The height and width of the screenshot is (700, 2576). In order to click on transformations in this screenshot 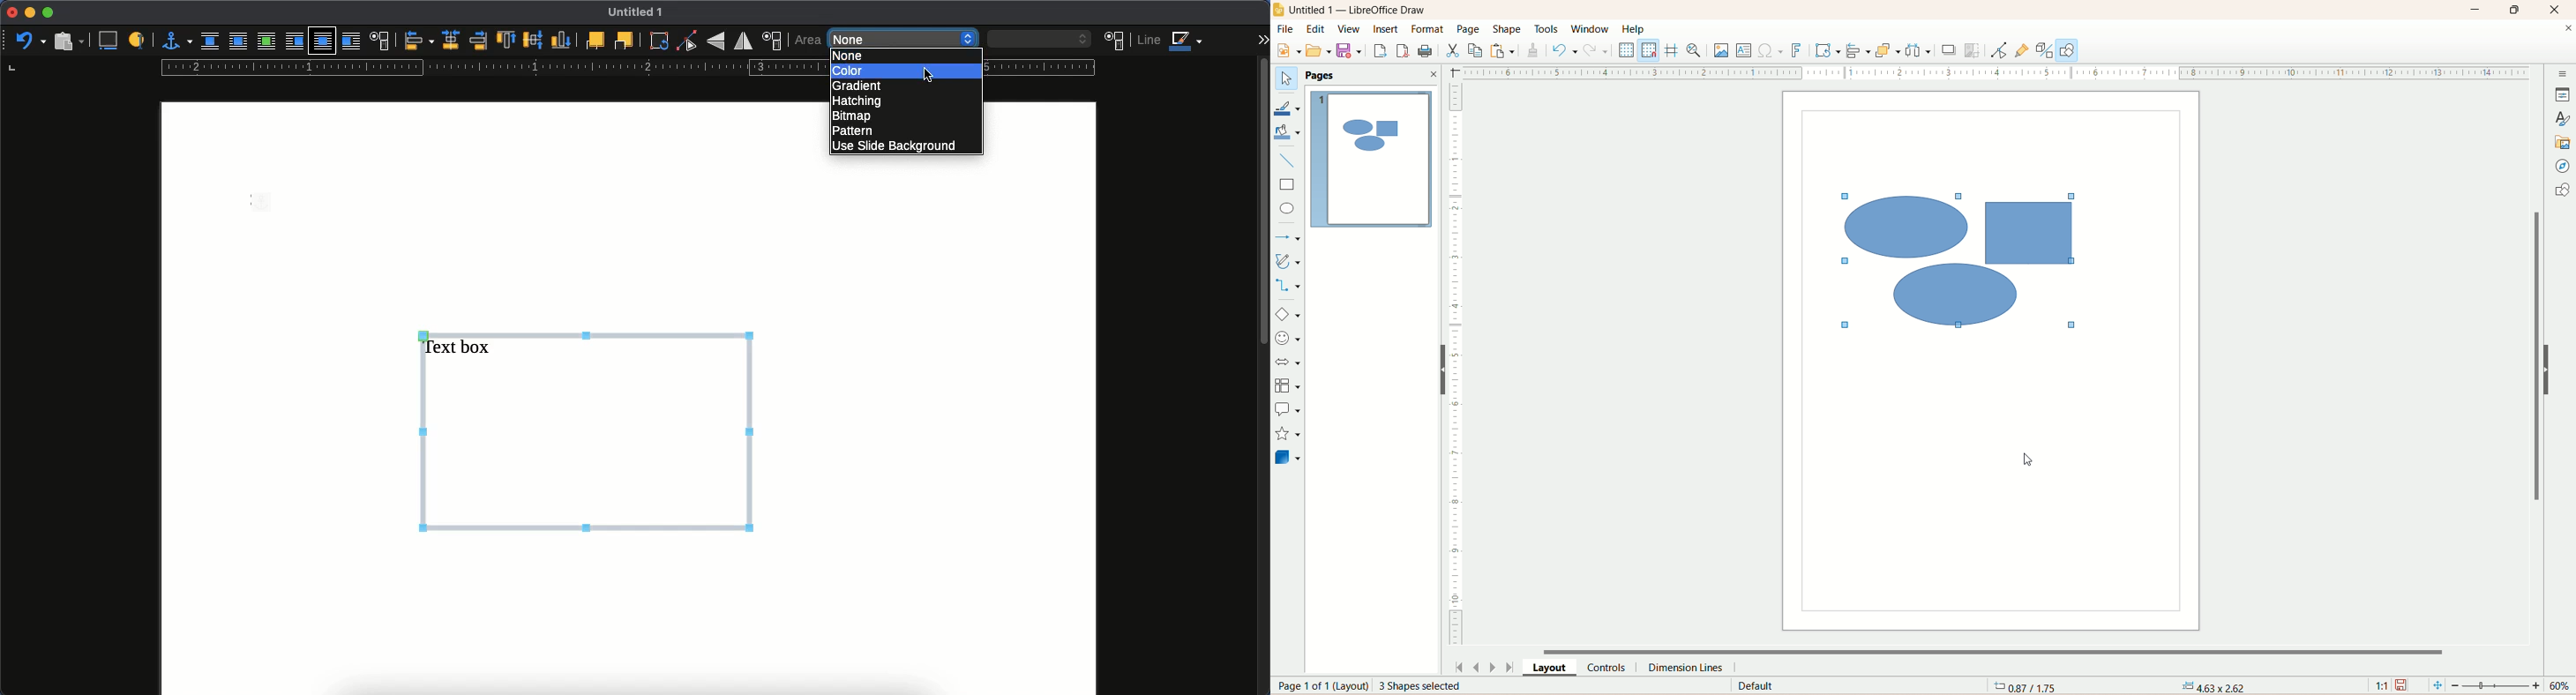, I will do `click(1829, 52)`.